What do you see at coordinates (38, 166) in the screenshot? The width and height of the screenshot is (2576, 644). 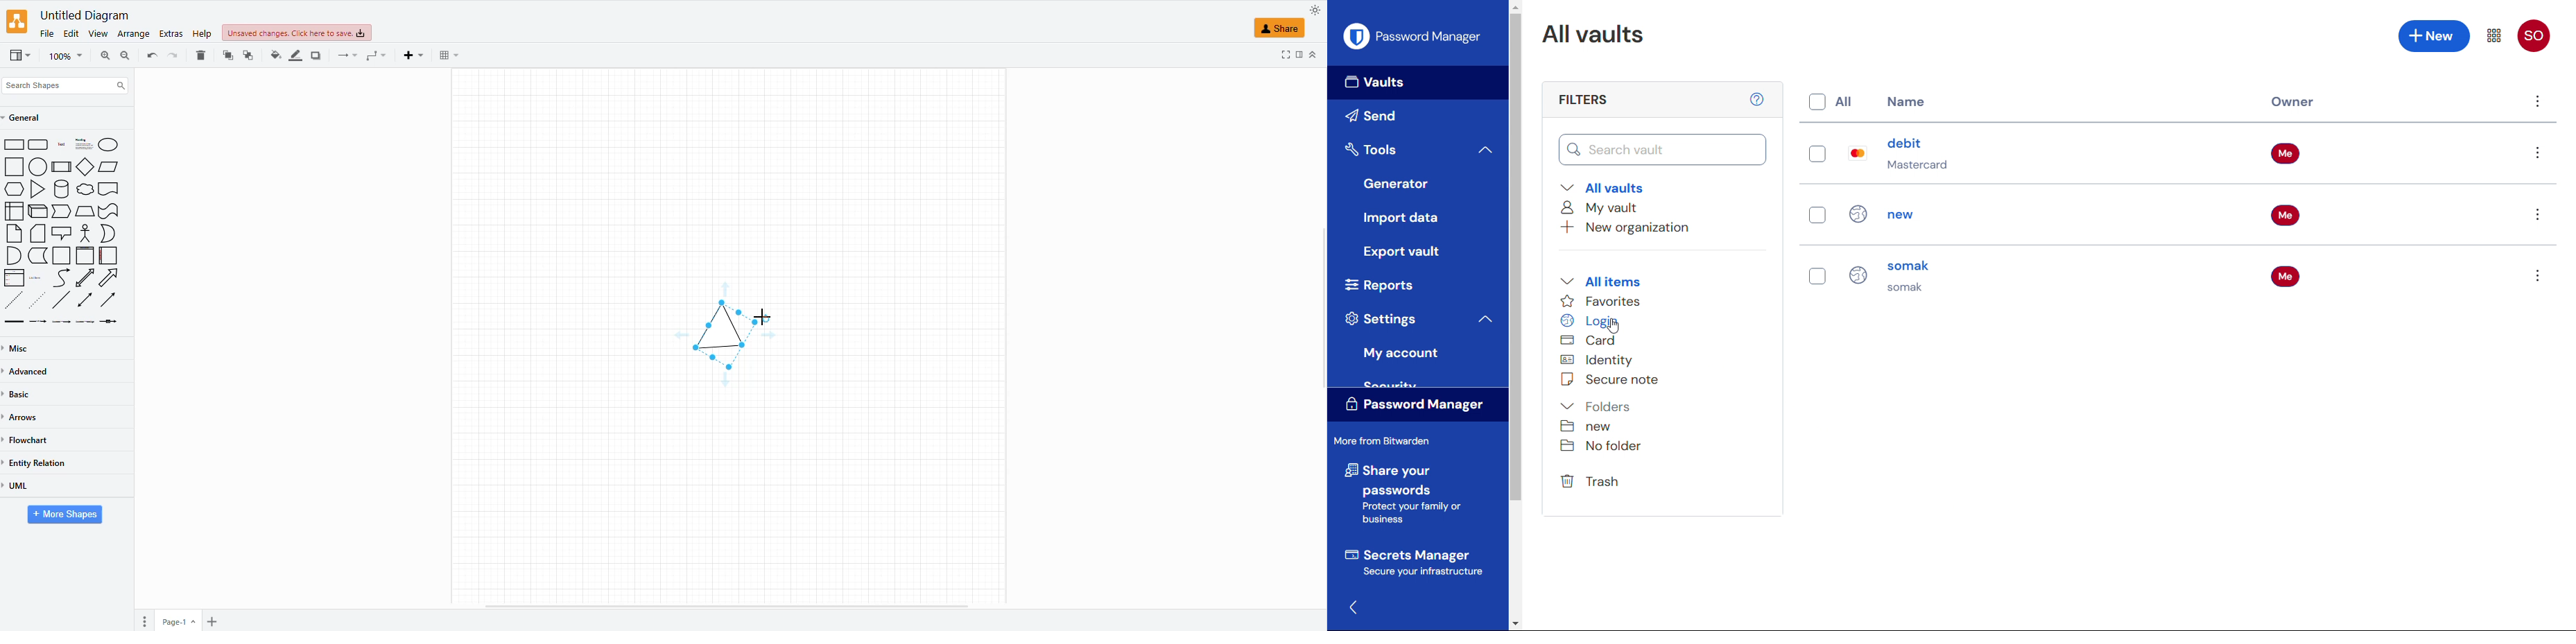 I see `Oval` at bounding box center [38, 166].